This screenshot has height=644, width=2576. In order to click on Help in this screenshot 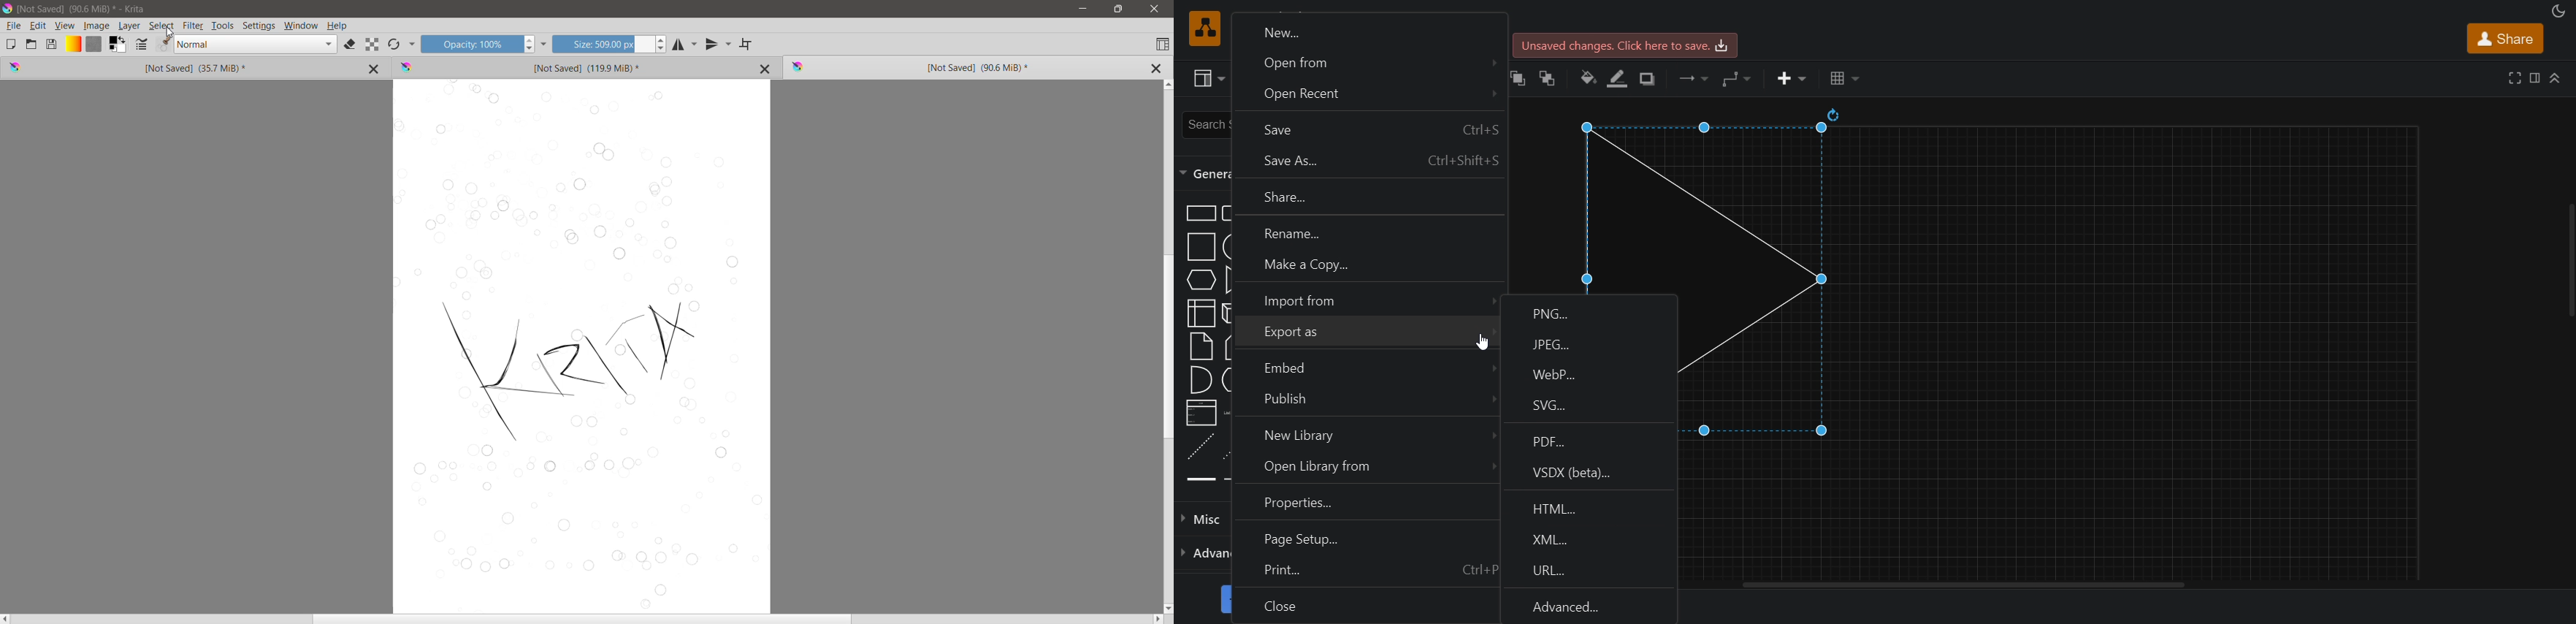, I will do `click(337, 26)`.